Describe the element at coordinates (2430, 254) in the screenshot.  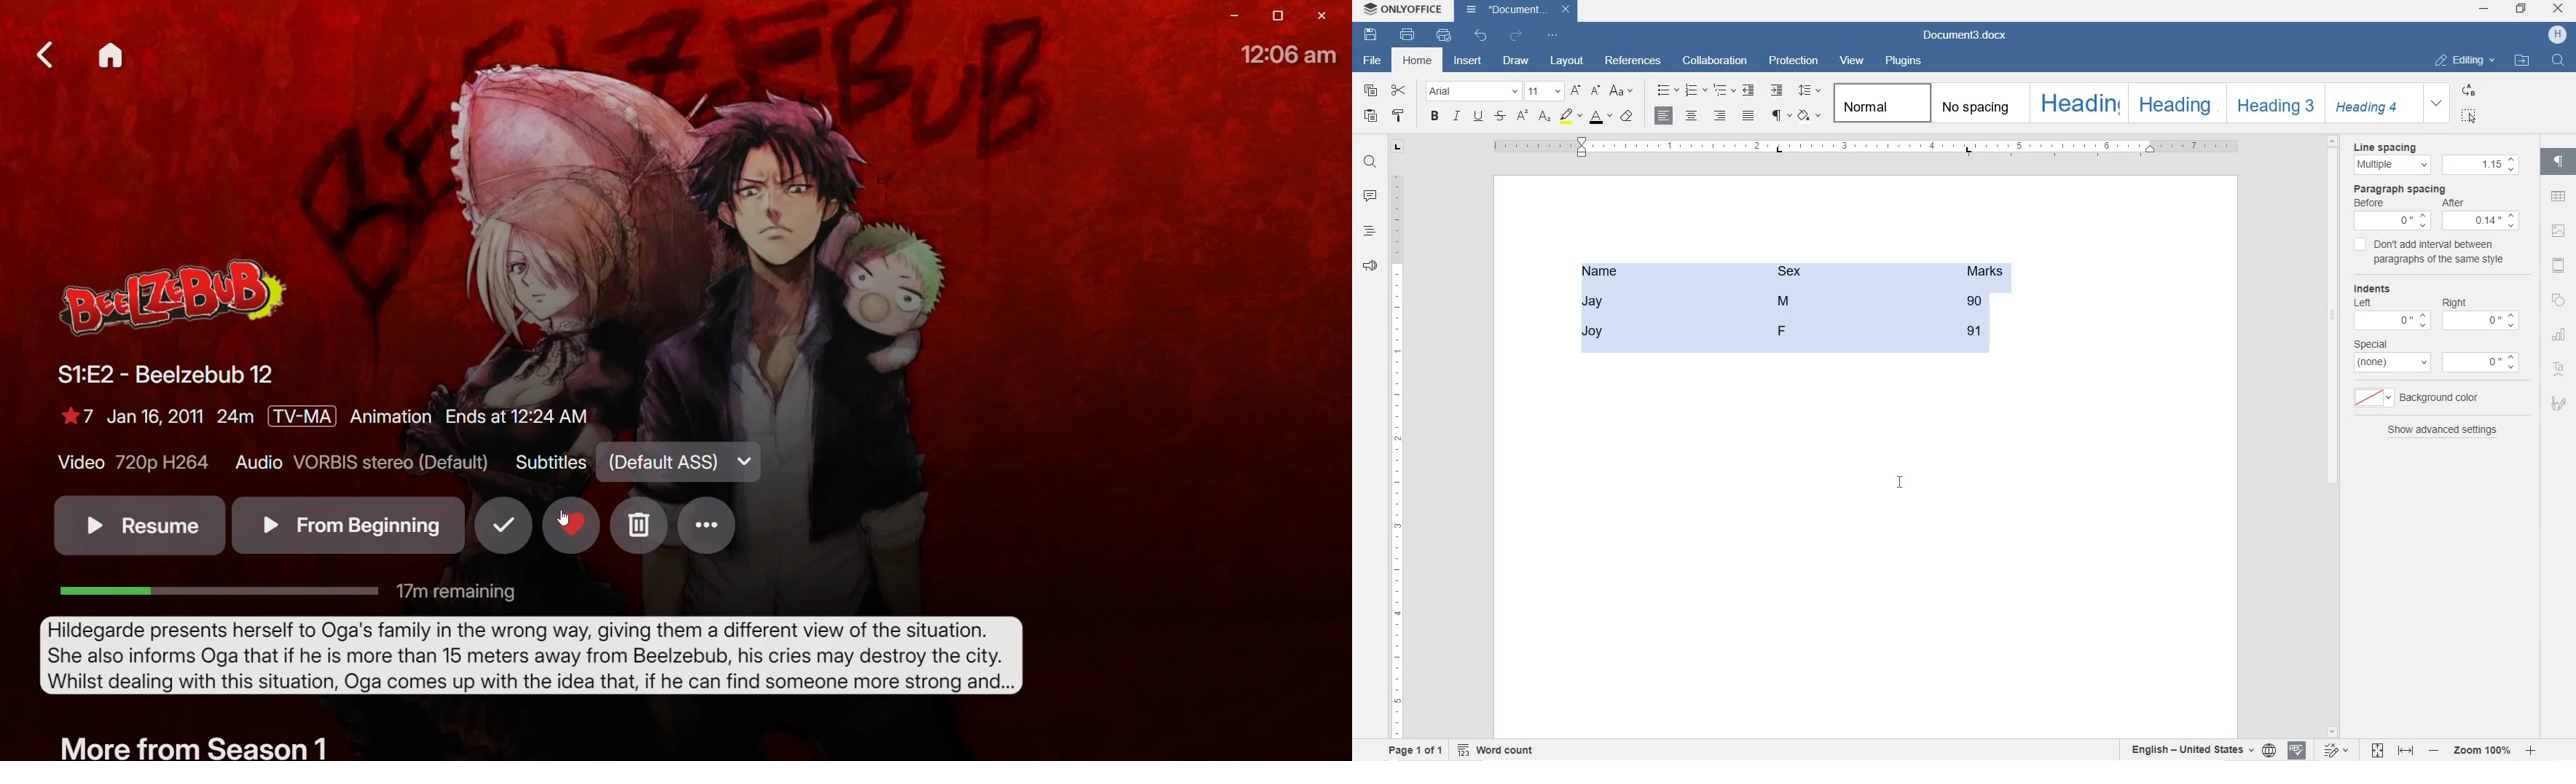
I see `don't add interval between paragraphs of the same style` at that location.